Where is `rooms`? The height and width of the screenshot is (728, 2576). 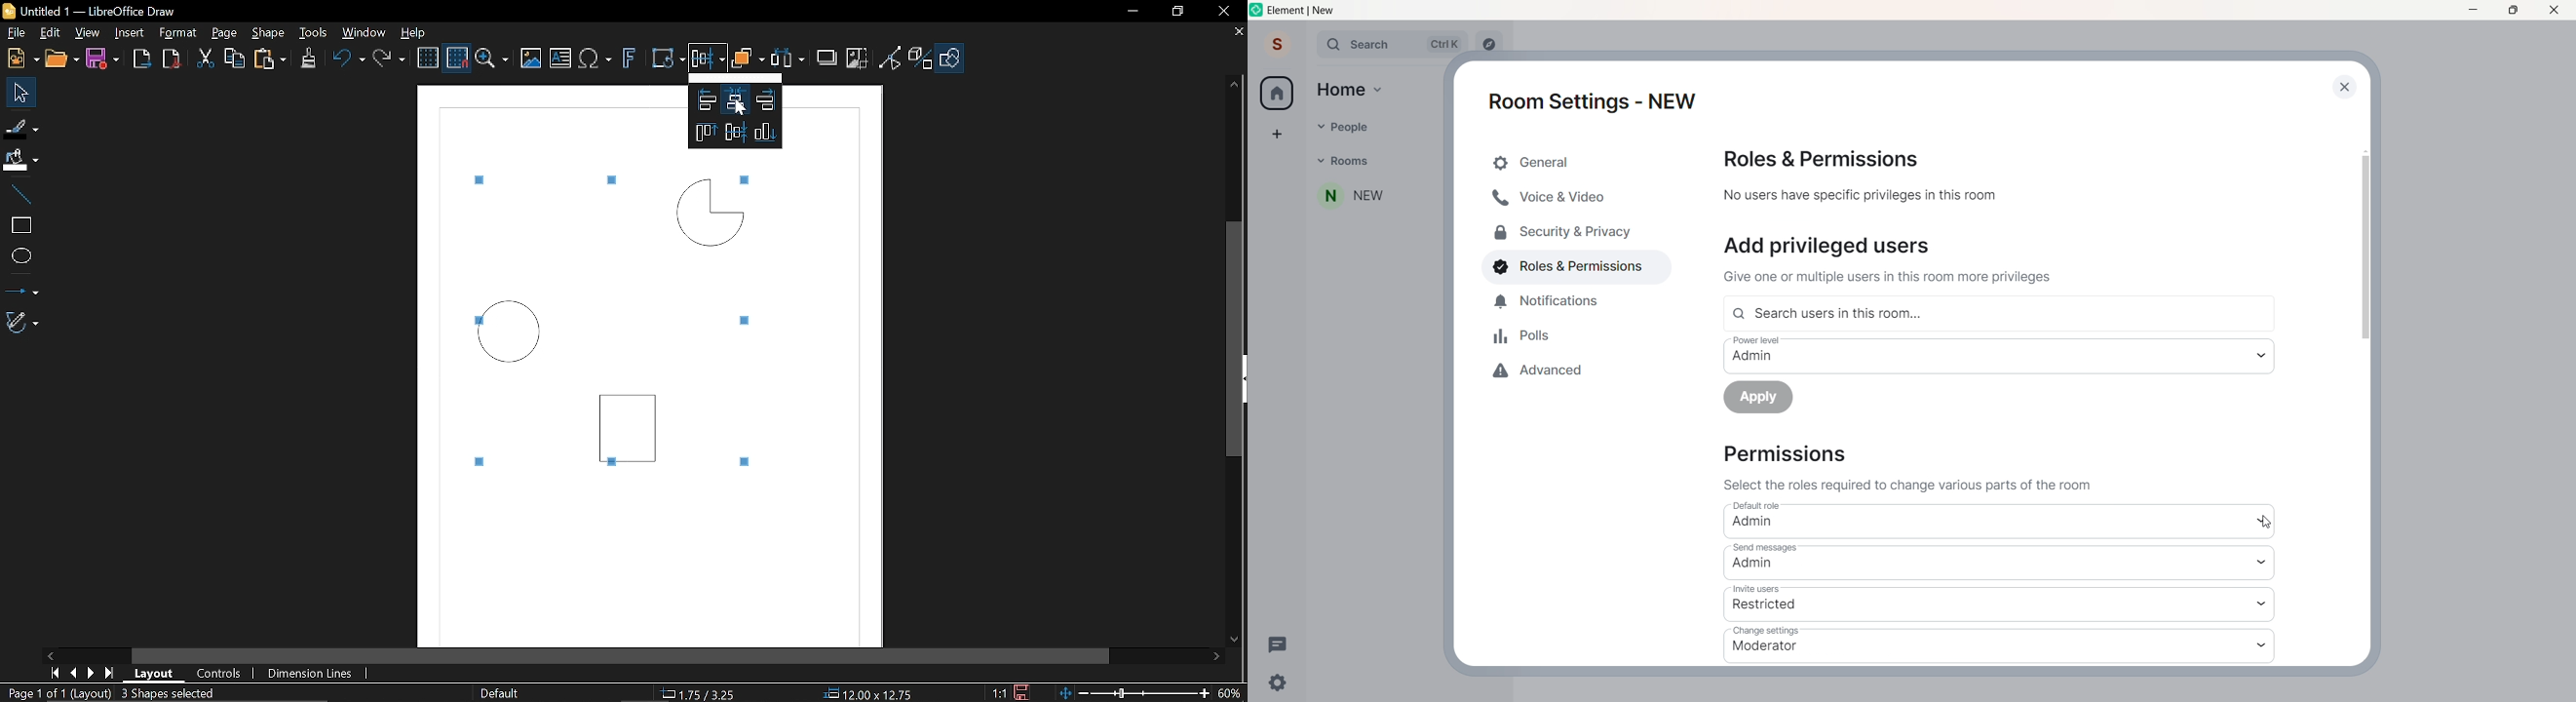 rooms is located at coordinates (1348, 163).